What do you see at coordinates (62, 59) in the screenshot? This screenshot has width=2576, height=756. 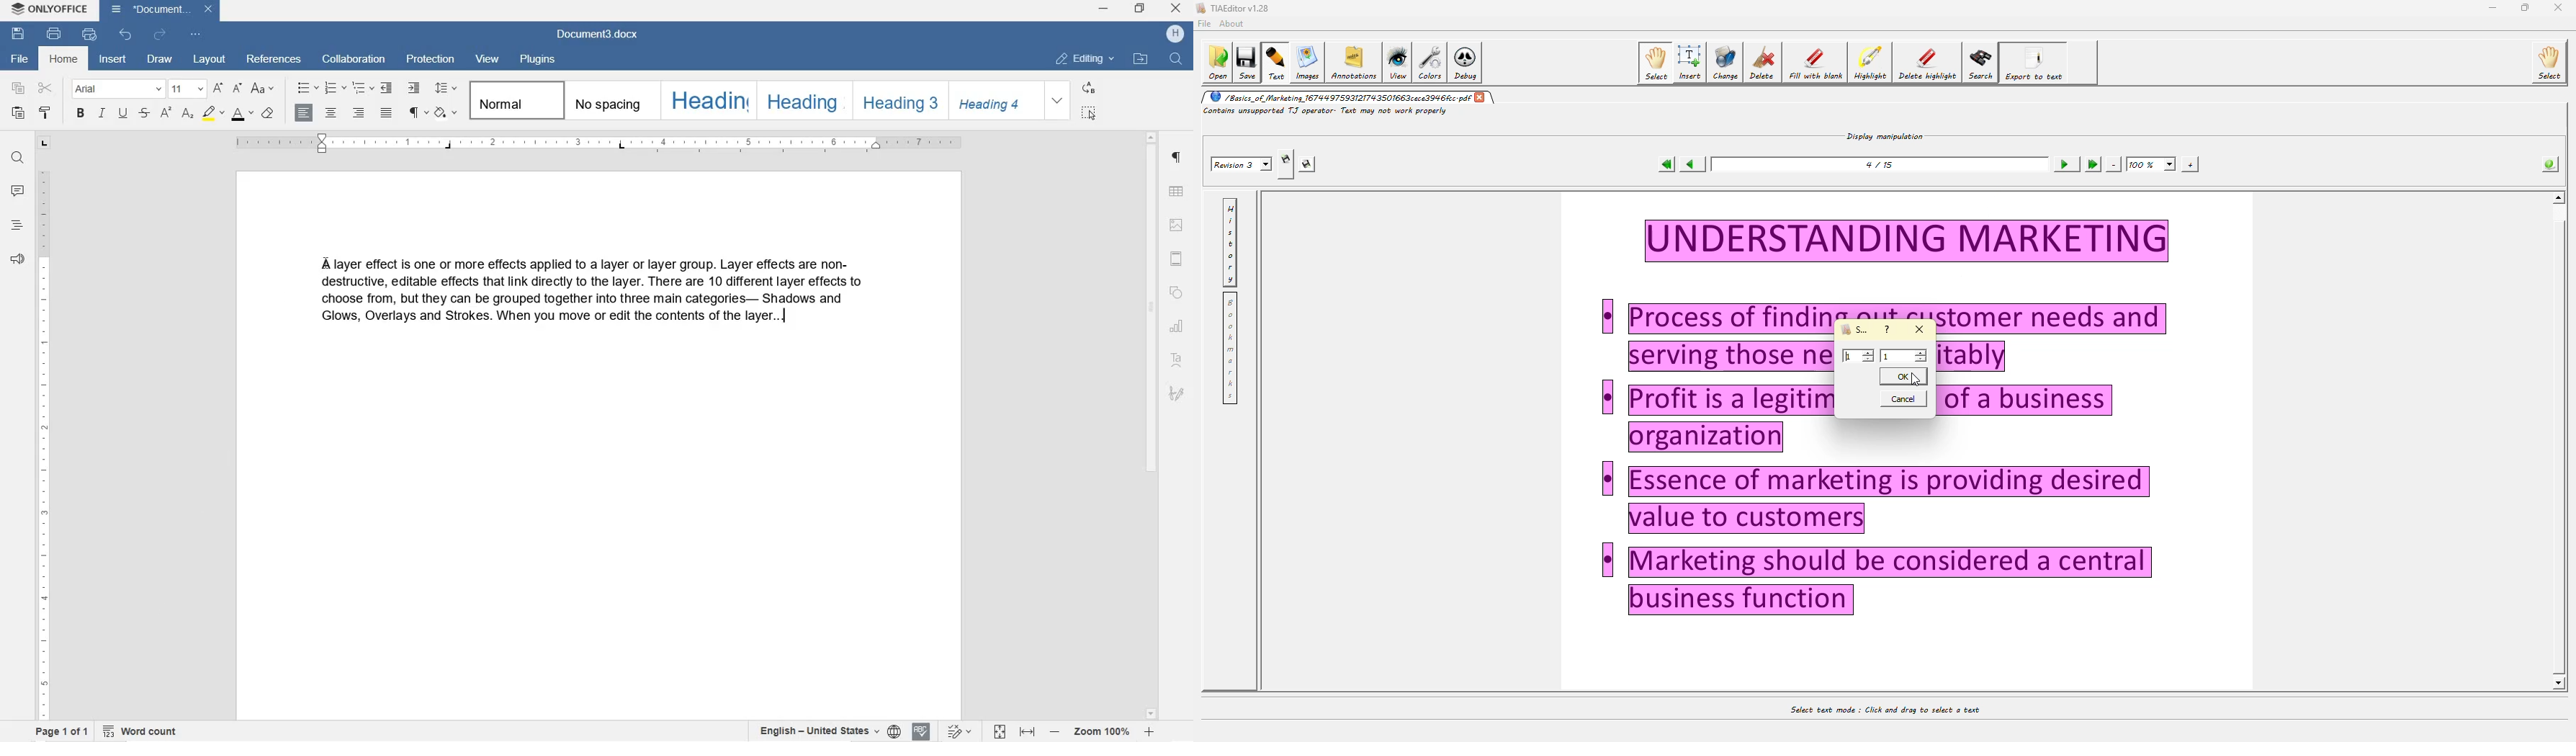 I see `HOME` at bounding box center [62, 59].